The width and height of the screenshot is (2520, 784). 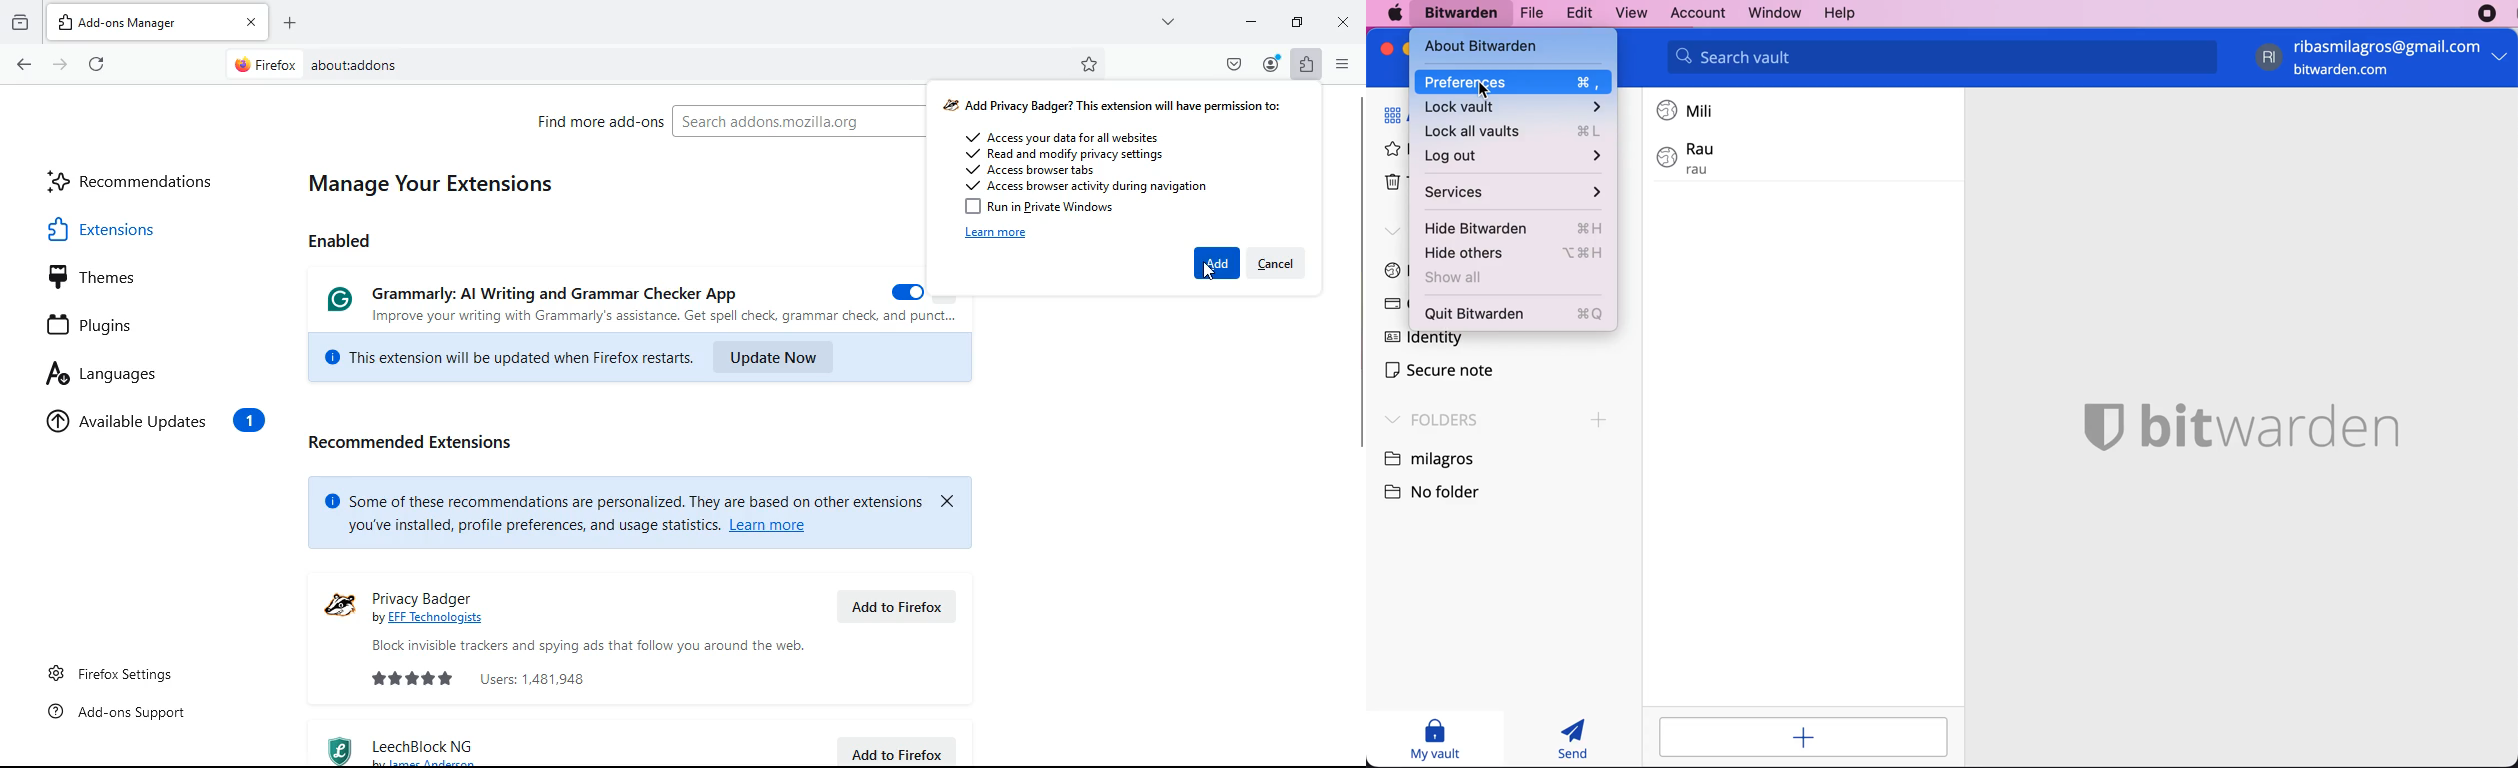 I want to click on add login, so click(x=1804, y=737).